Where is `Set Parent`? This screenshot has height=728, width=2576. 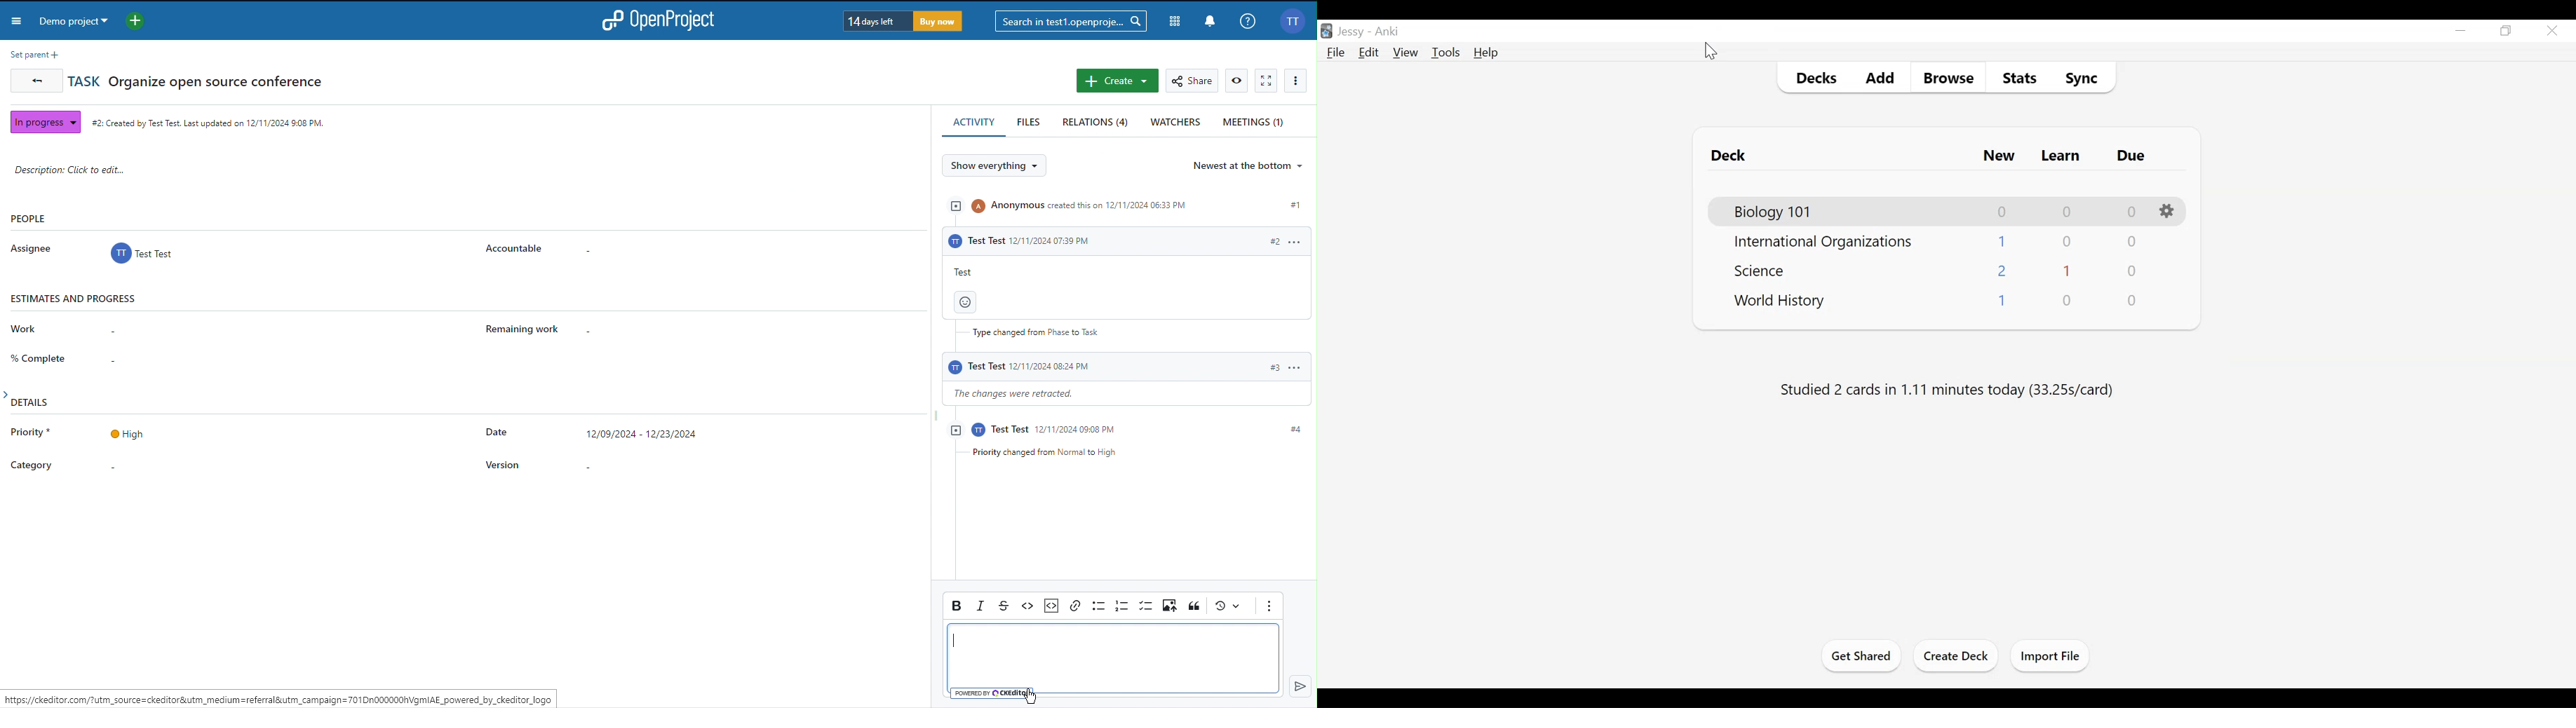 Set Parent is located at coordinates (32, 54).